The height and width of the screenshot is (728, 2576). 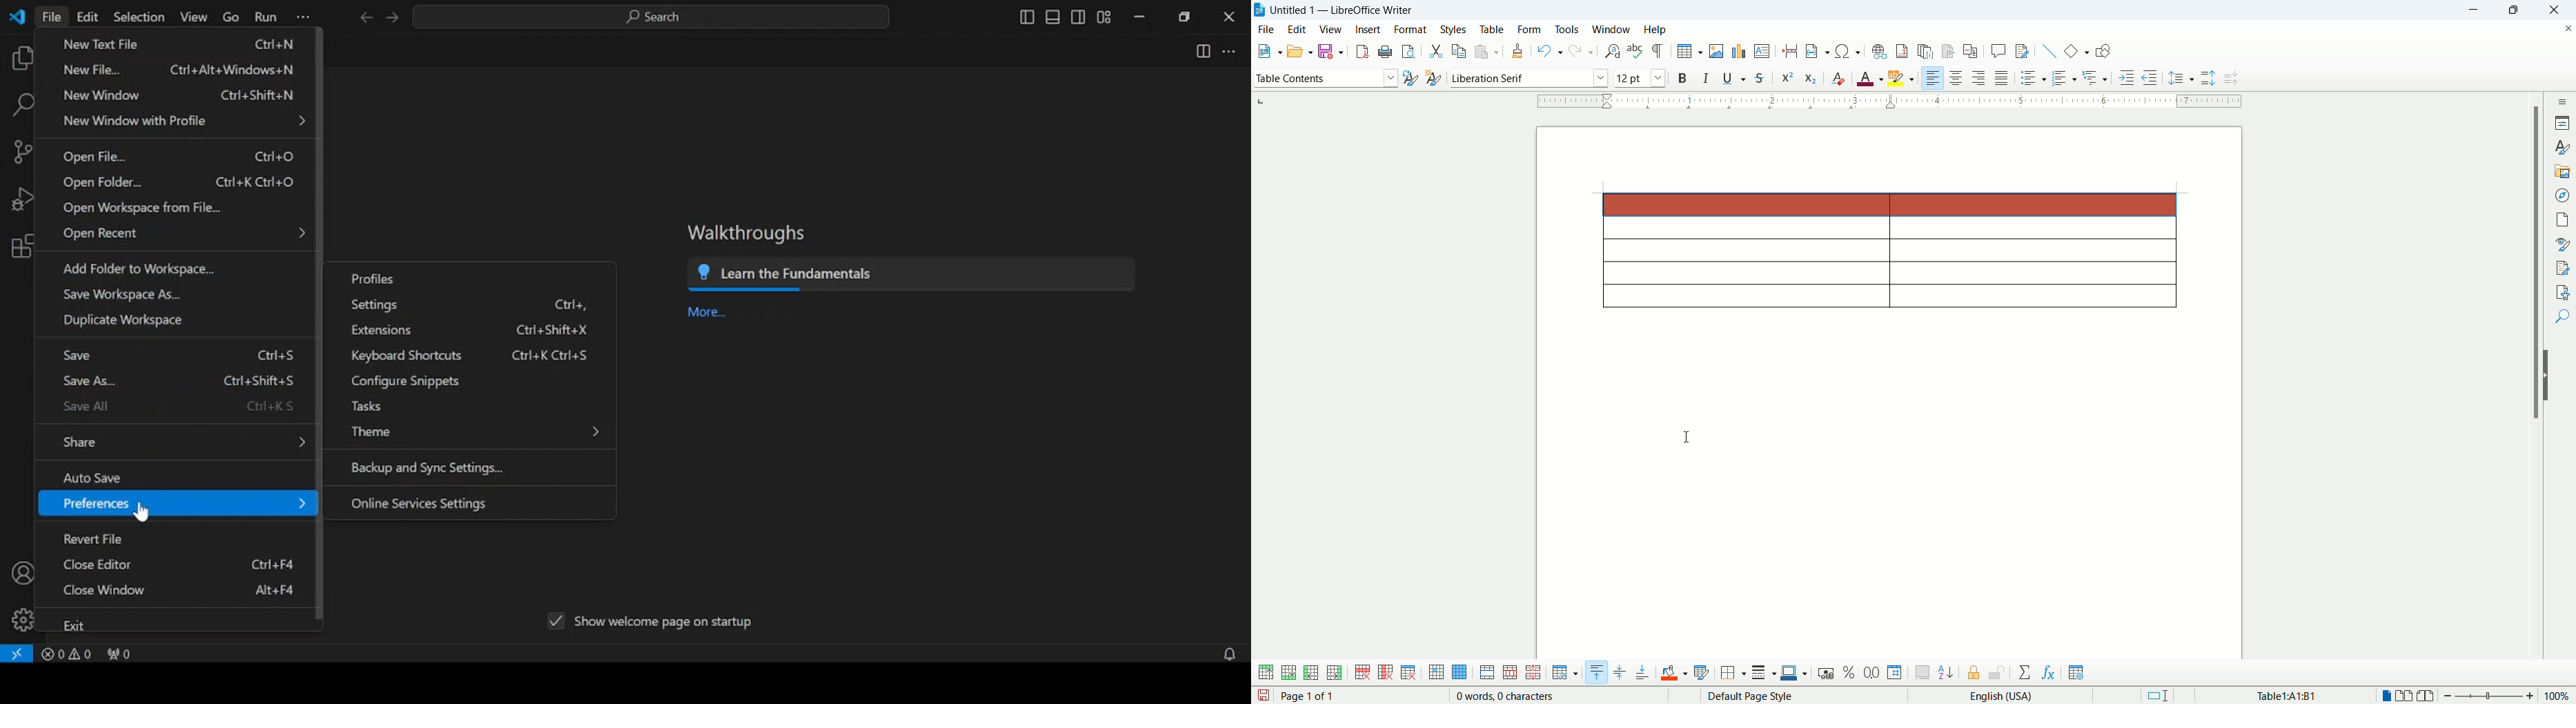 I want to click on maximize, so click(x=2516, y=10).